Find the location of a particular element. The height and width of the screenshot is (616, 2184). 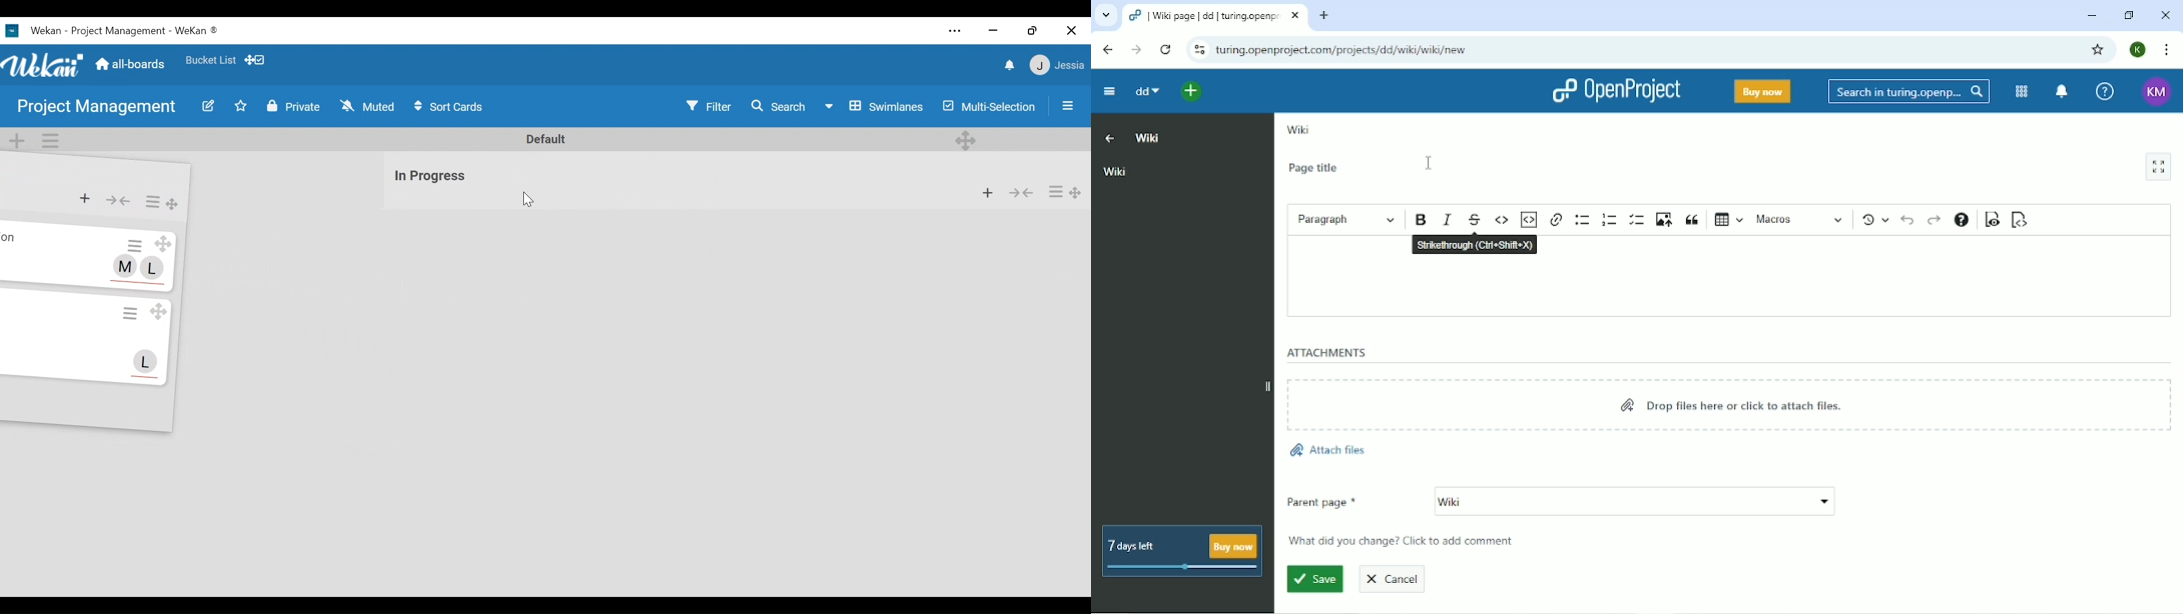

Multi-Selection is located at coordinates (988, 106).